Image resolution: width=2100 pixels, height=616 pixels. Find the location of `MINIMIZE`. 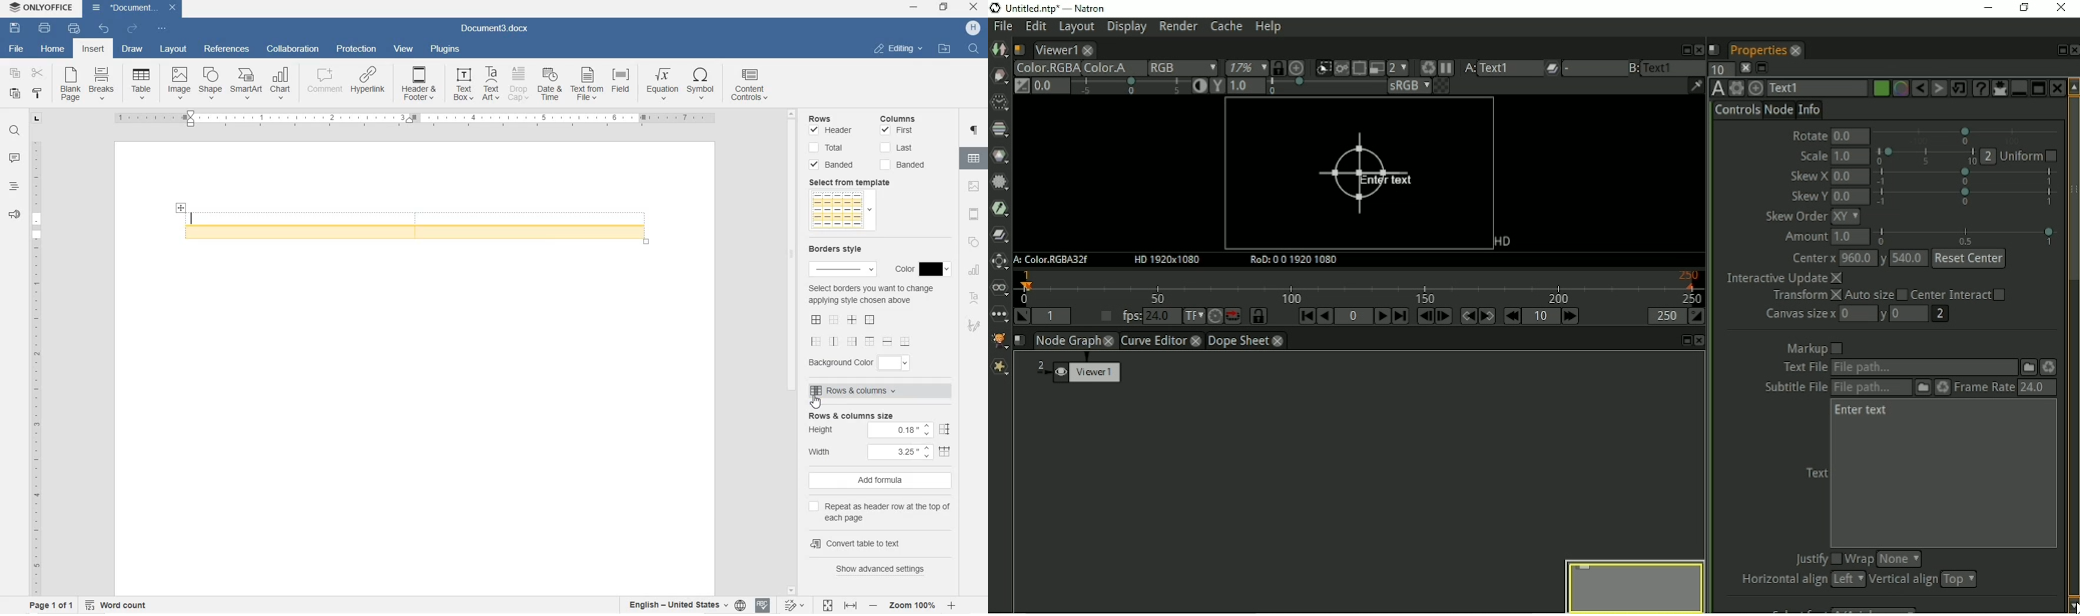

MINIMIZE is located at coordinates (915, 8).